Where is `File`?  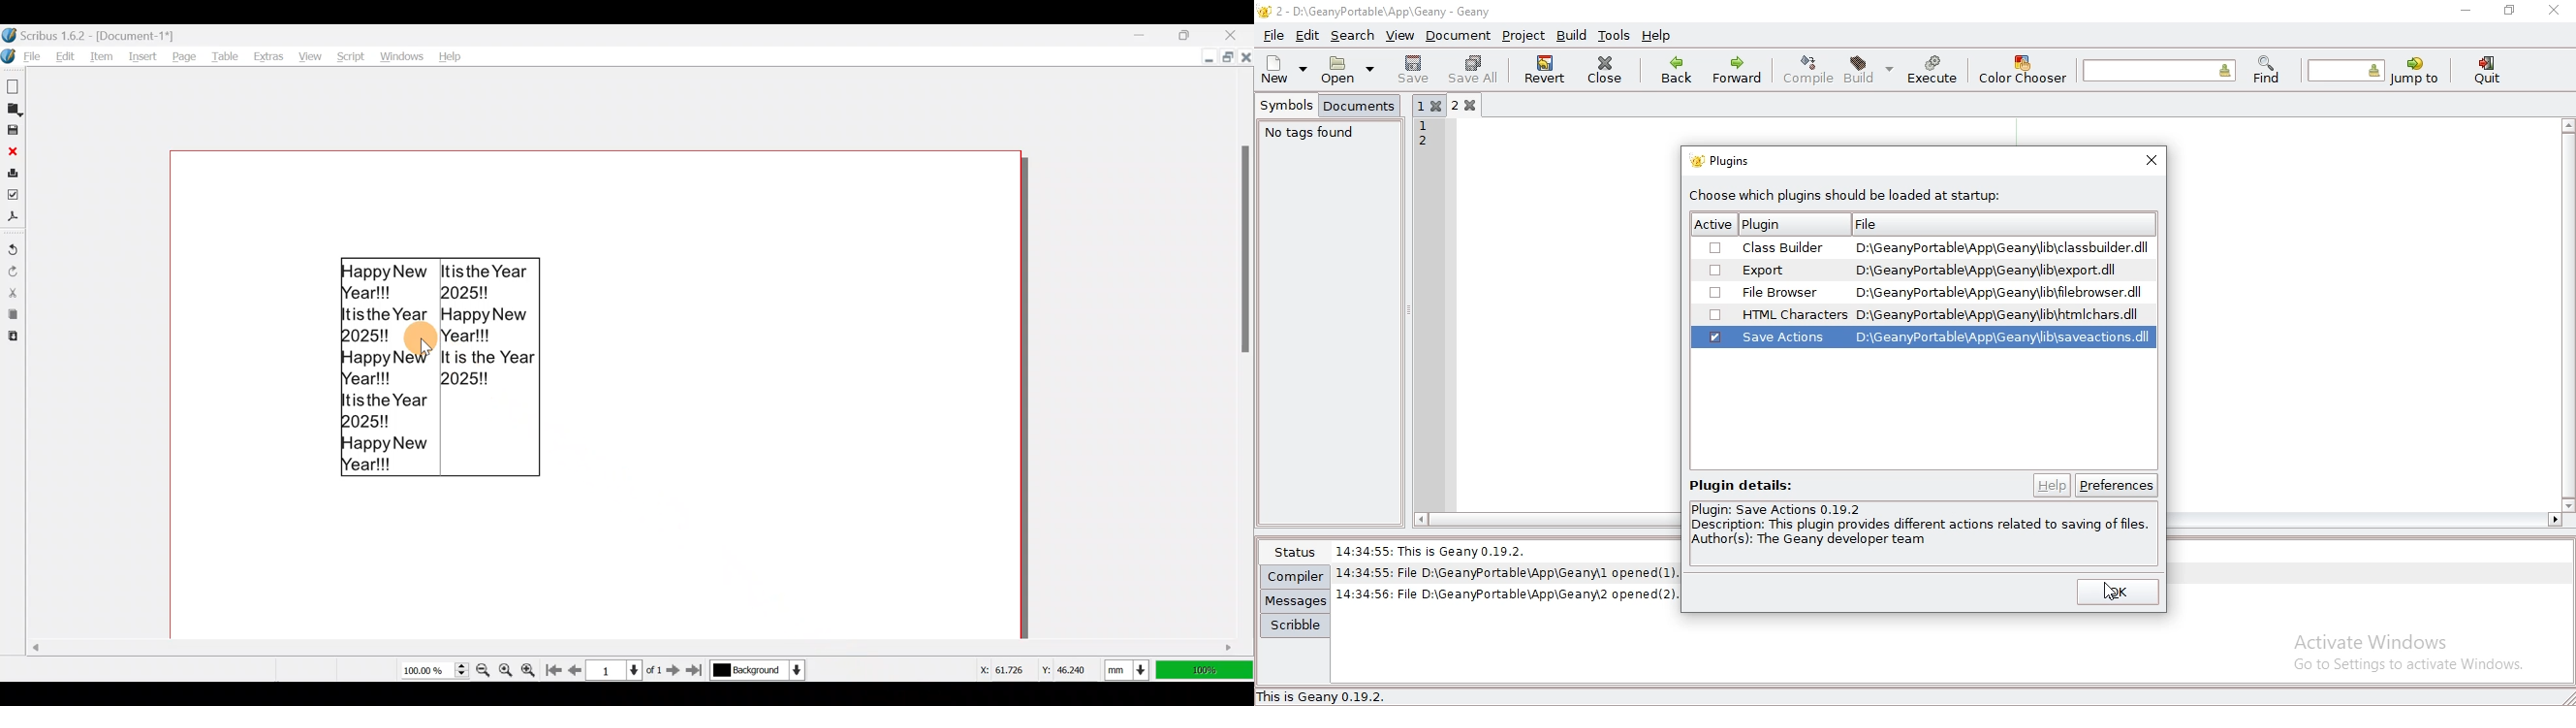
File is located at coordinates (24, 56).